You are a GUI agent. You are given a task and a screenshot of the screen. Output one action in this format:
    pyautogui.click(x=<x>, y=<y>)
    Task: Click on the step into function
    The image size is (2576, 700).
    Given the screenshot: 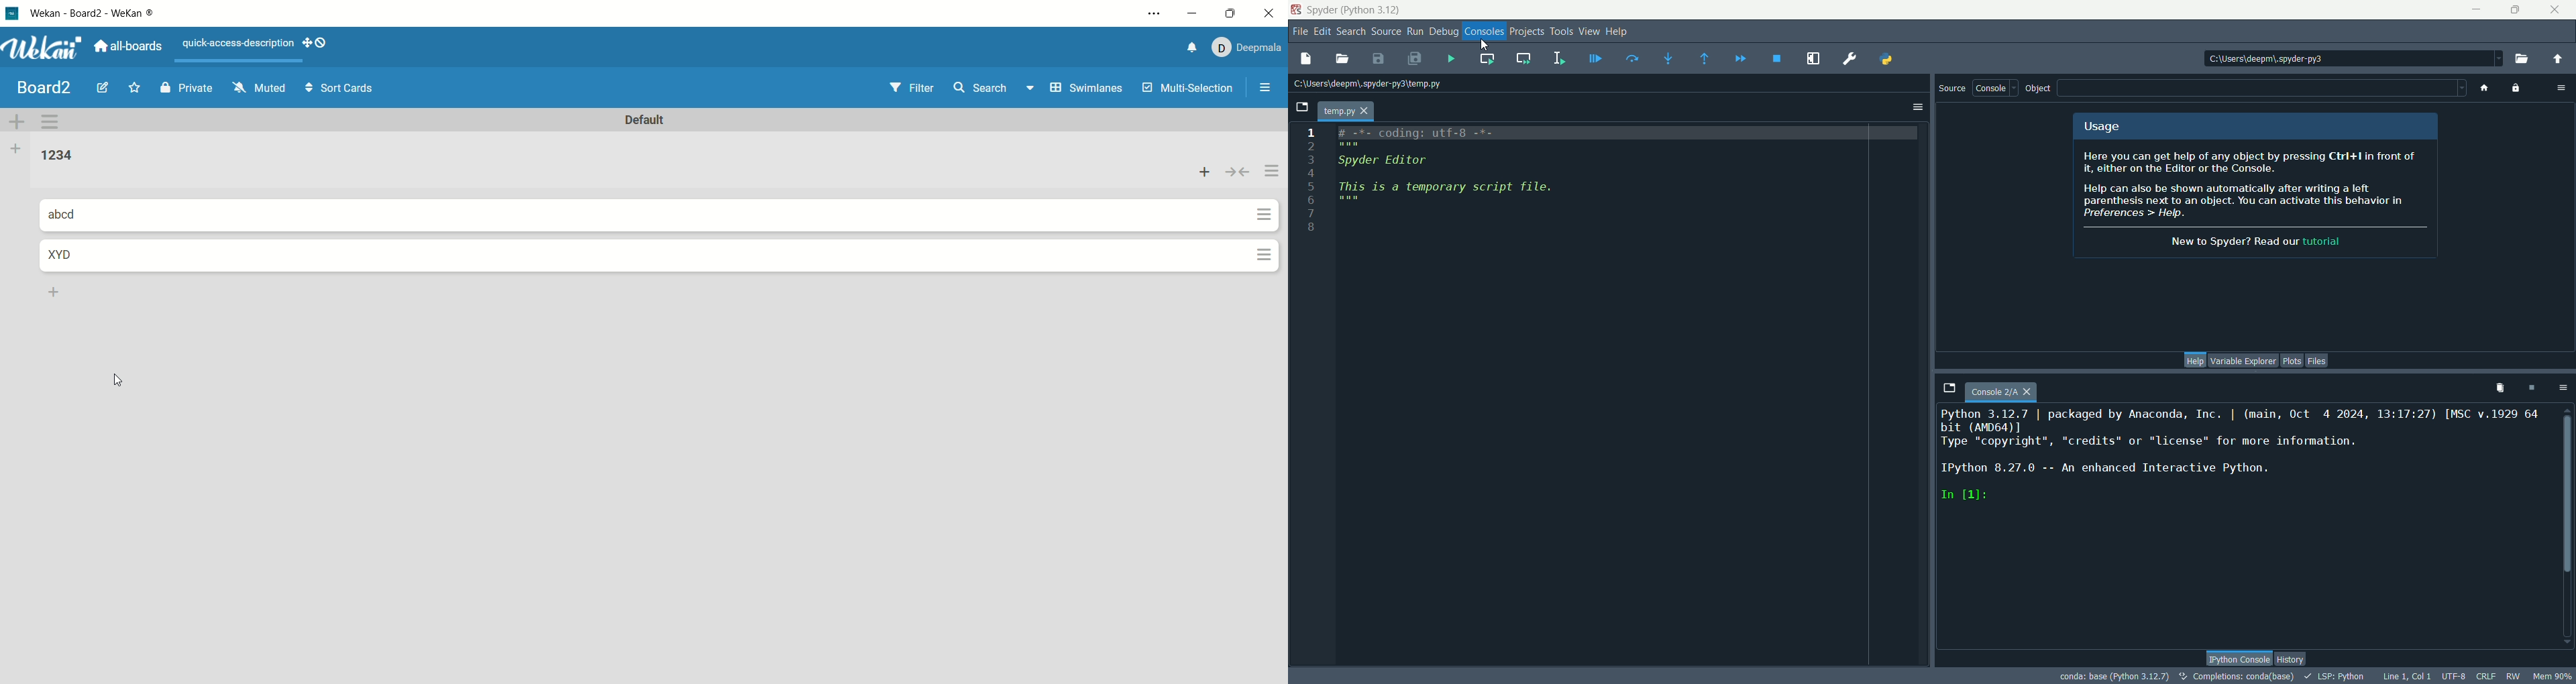 What is the action you would take?
    pyautogui.click(x=1671, y=60)
    